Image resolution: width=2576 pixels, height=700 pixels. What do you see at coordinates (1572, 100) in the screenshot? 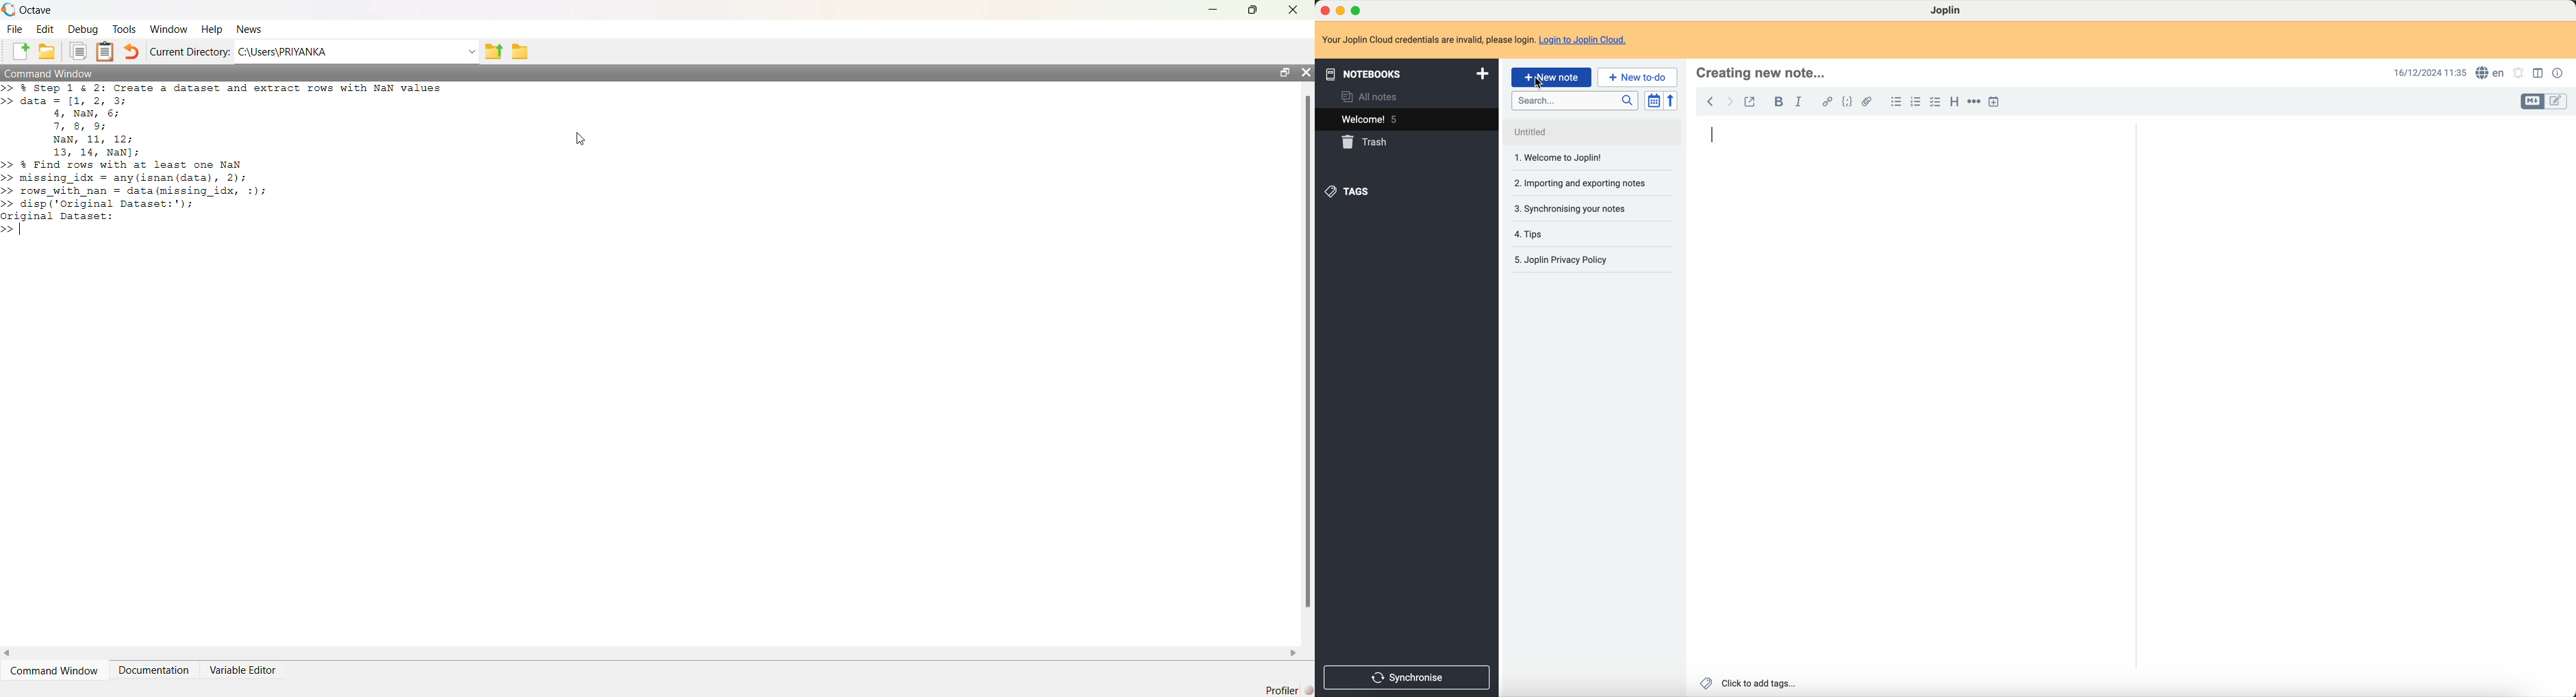
I see `search bar` at bounding box center [1572, 100].